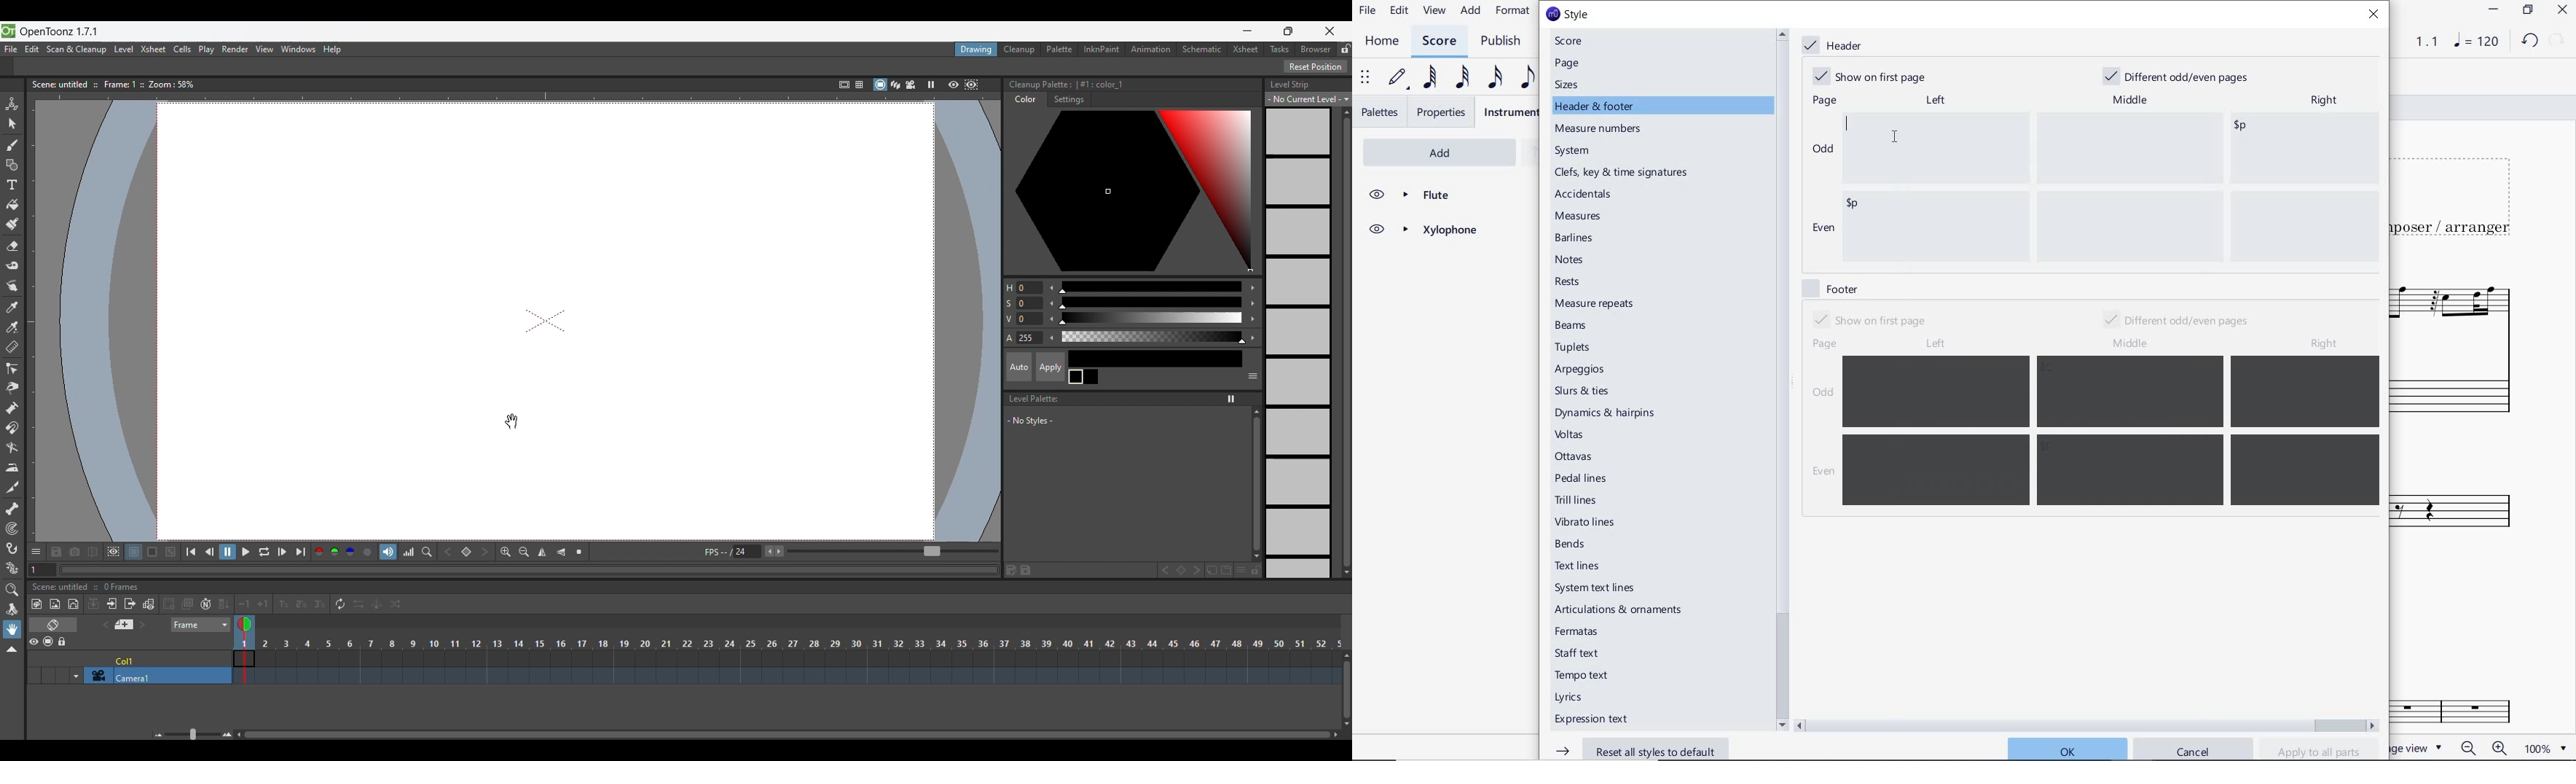  I want to click on Edit, so click(32, 49).